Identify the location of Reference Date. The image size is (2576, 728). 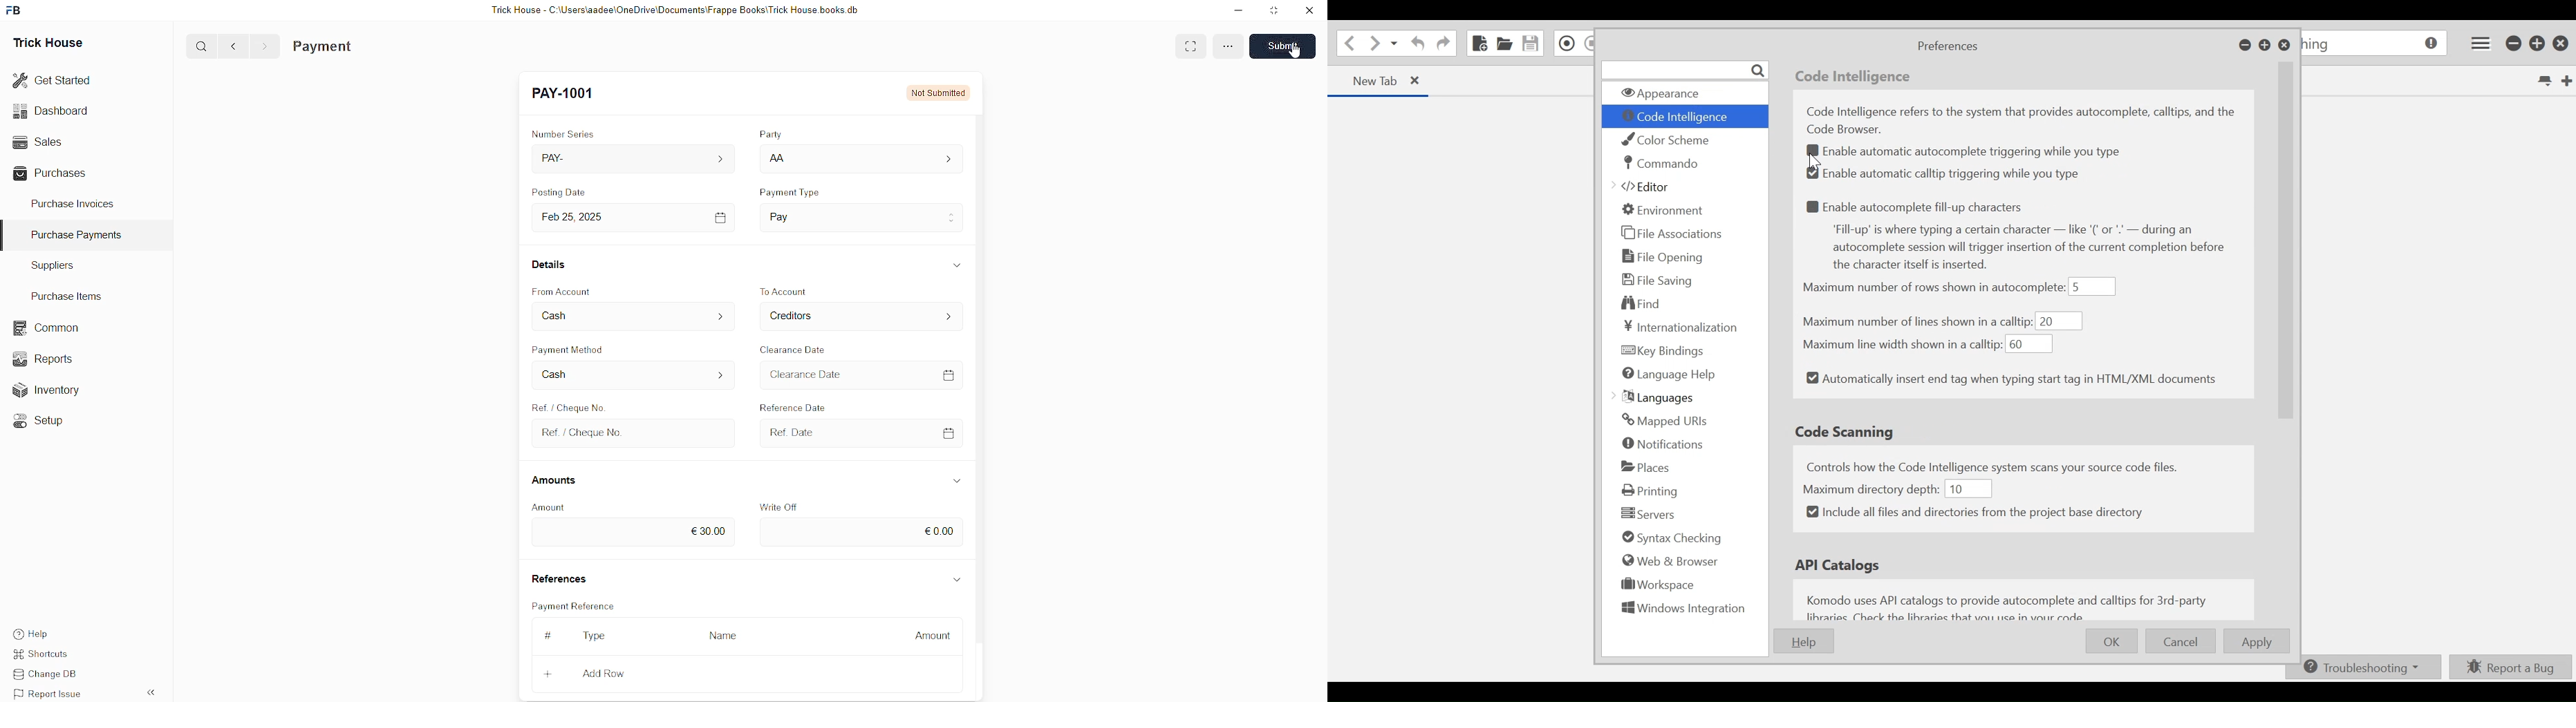
(794, 405).